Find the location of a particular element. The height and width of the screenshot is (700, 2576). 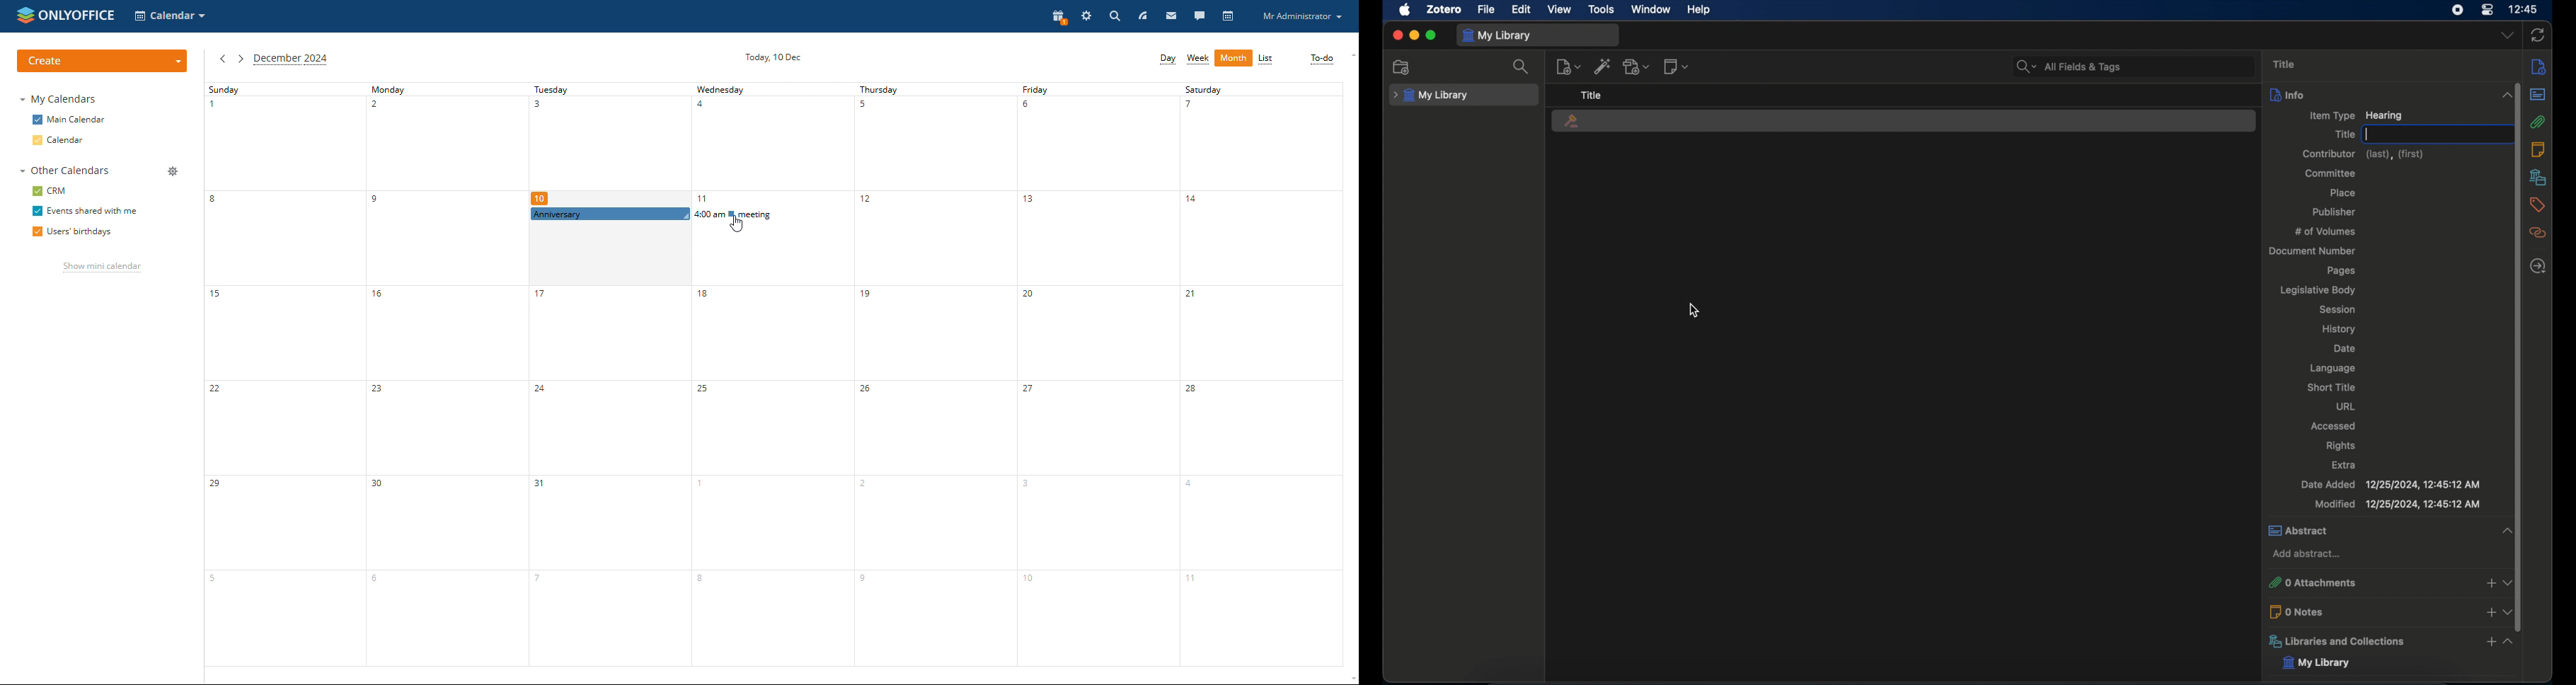

tools is located at coordinates (1602, 9).